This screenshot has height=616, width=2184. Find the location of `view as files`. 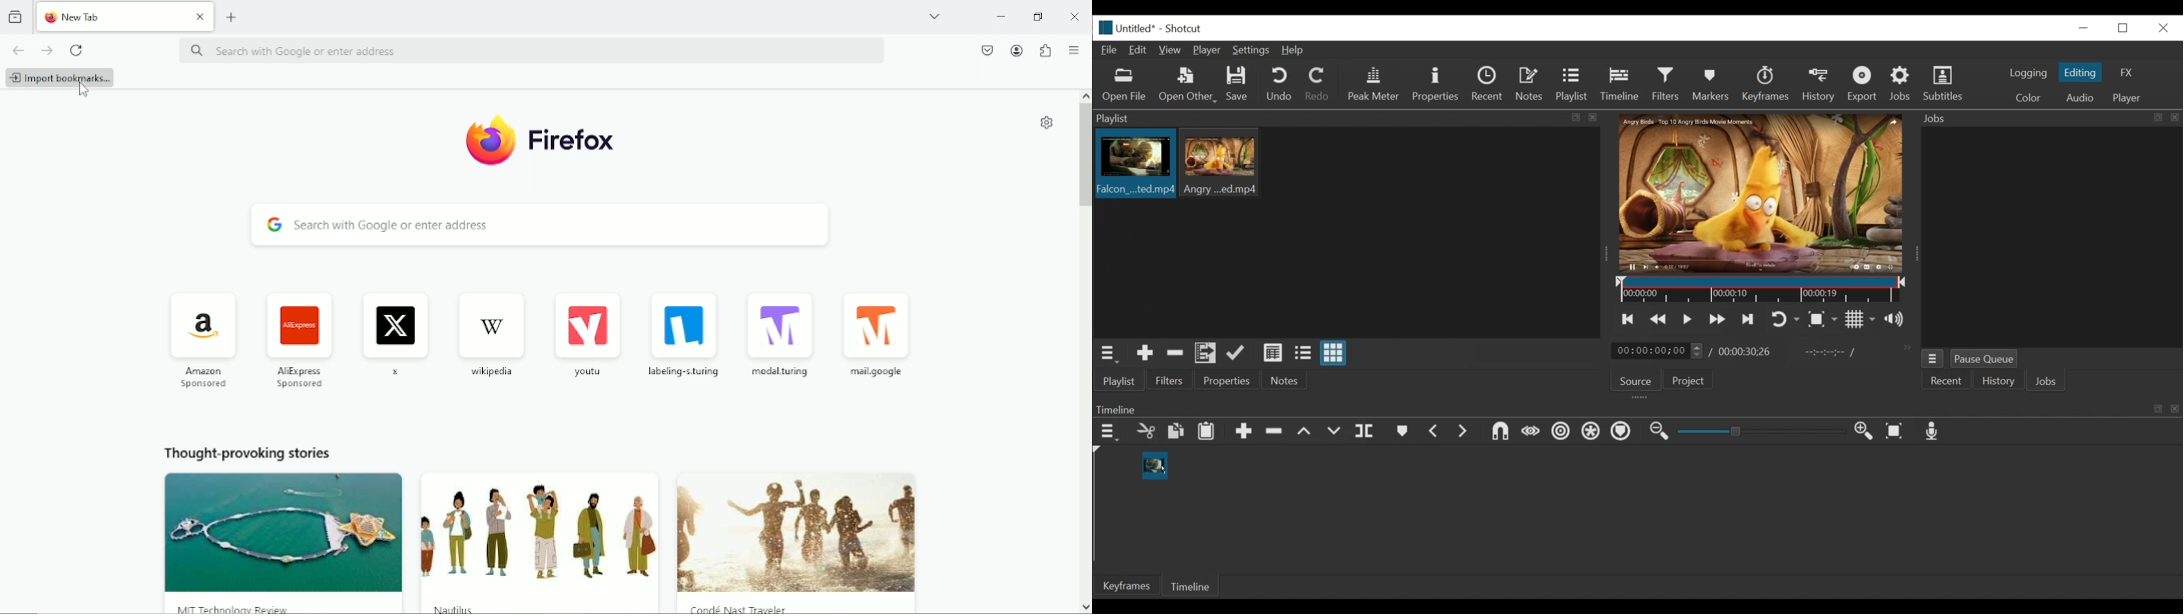

view as files is located at coordinates (1304, 352).